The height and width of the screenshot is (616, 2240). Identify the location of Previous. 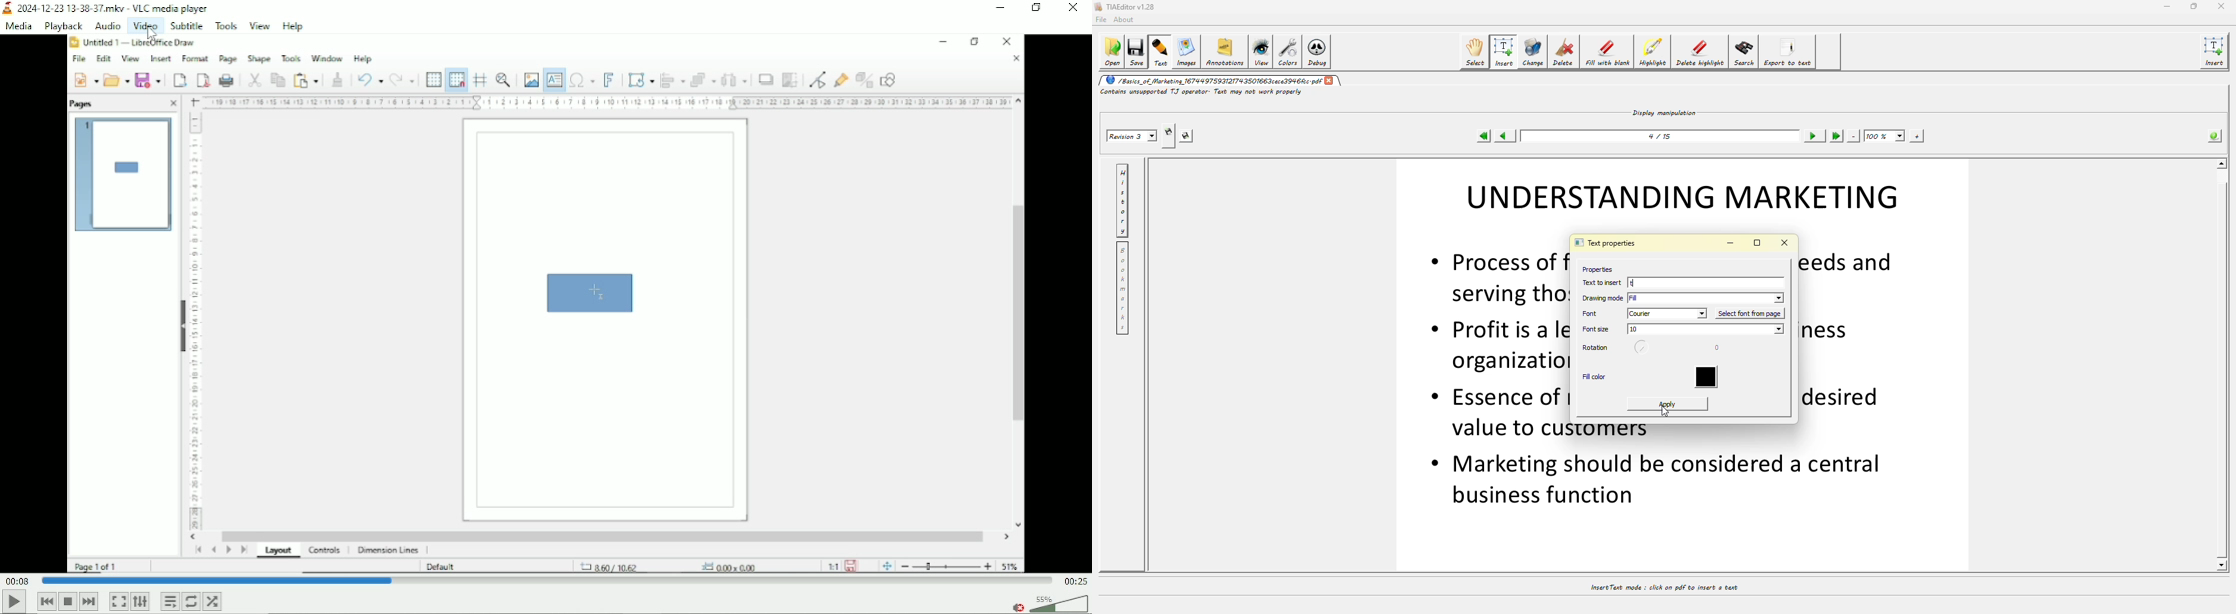
(45, 601).